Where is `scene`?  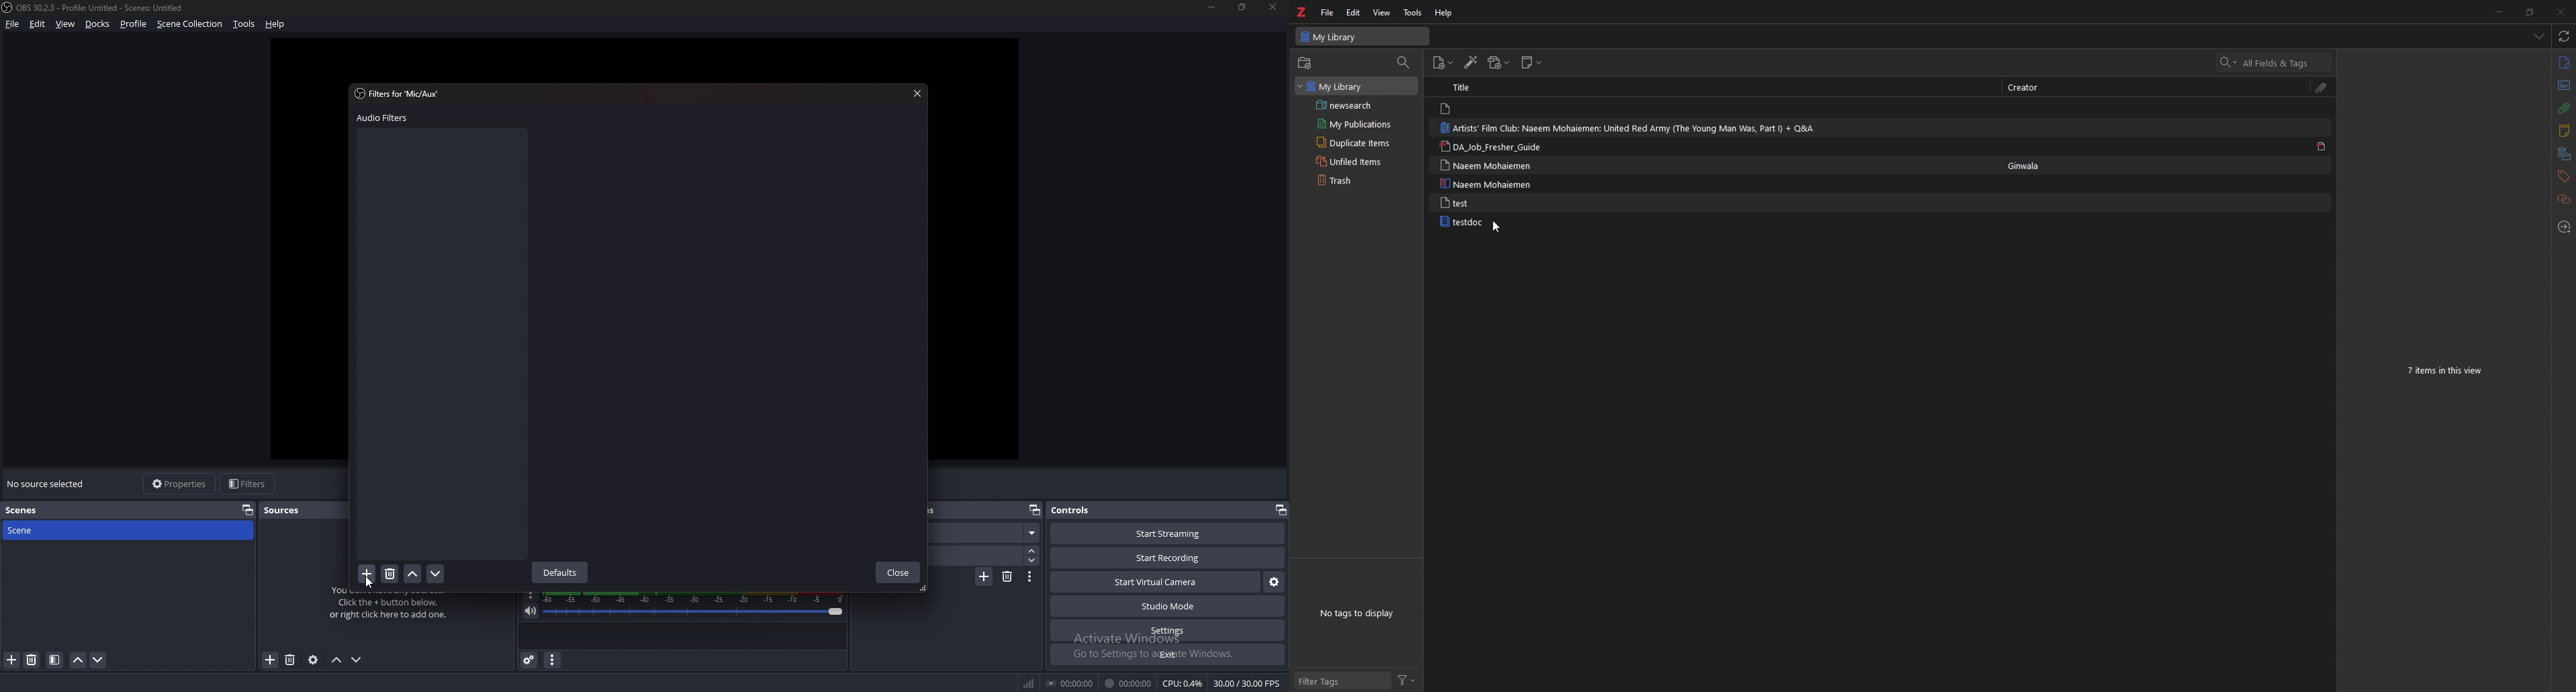 scene is located at coordinates (40, 530).